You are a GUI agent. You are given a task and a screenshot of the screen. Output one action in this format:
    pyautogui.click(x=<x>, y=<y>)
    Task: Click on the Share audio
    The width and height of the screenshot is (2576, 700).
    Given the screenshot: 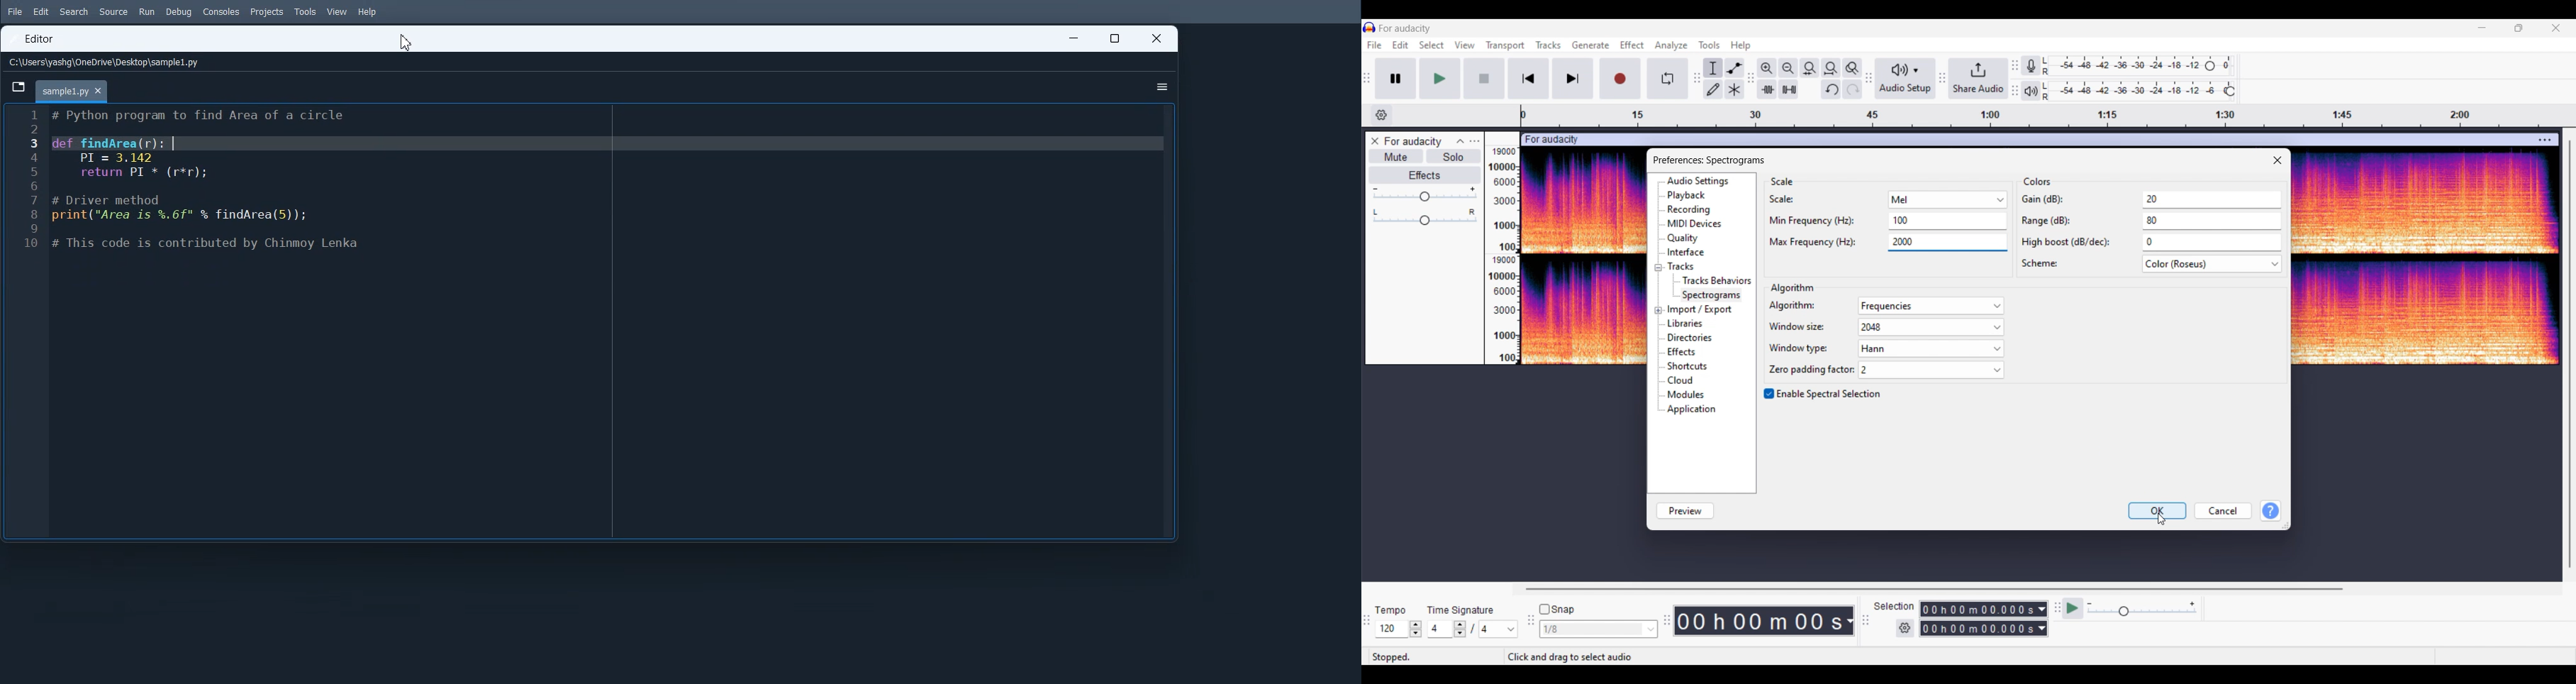 What is the action you would take?
    pyautogui.click(x=1978, y=78)
    